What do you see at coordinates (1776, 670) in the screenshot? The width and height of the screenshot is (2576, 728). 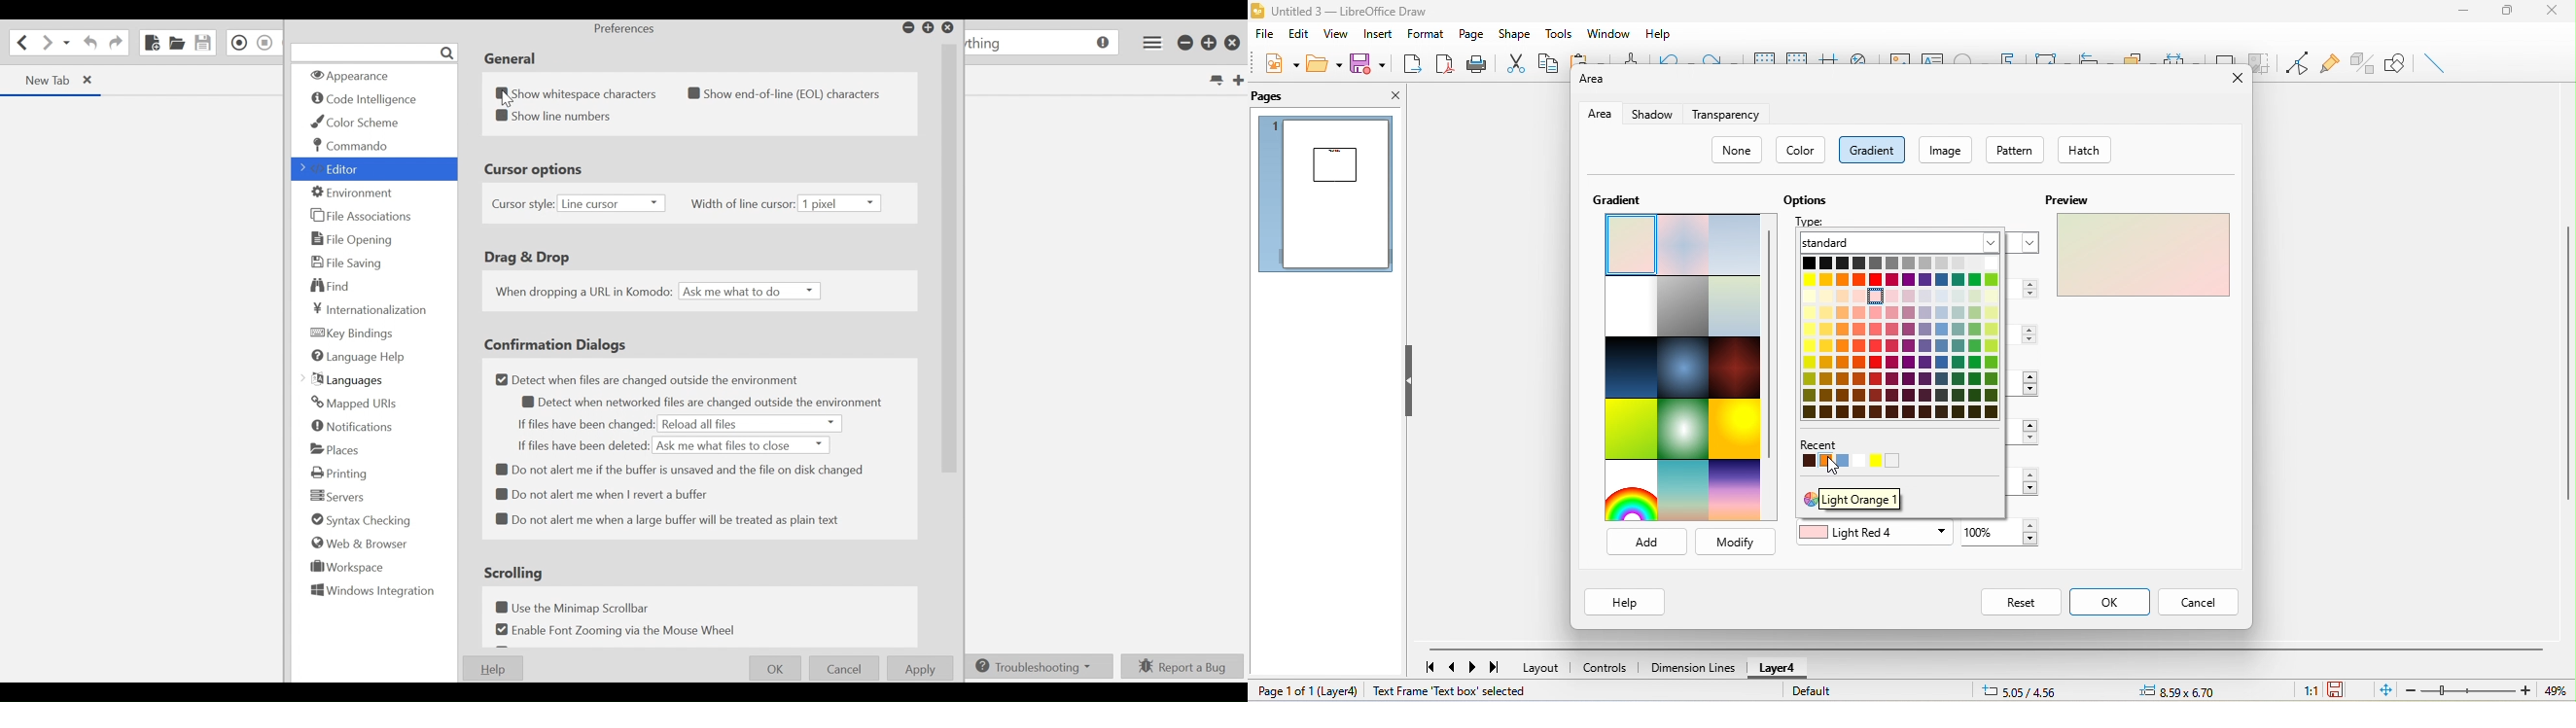 I see `layer 4` at bounding box center [1776, 670].